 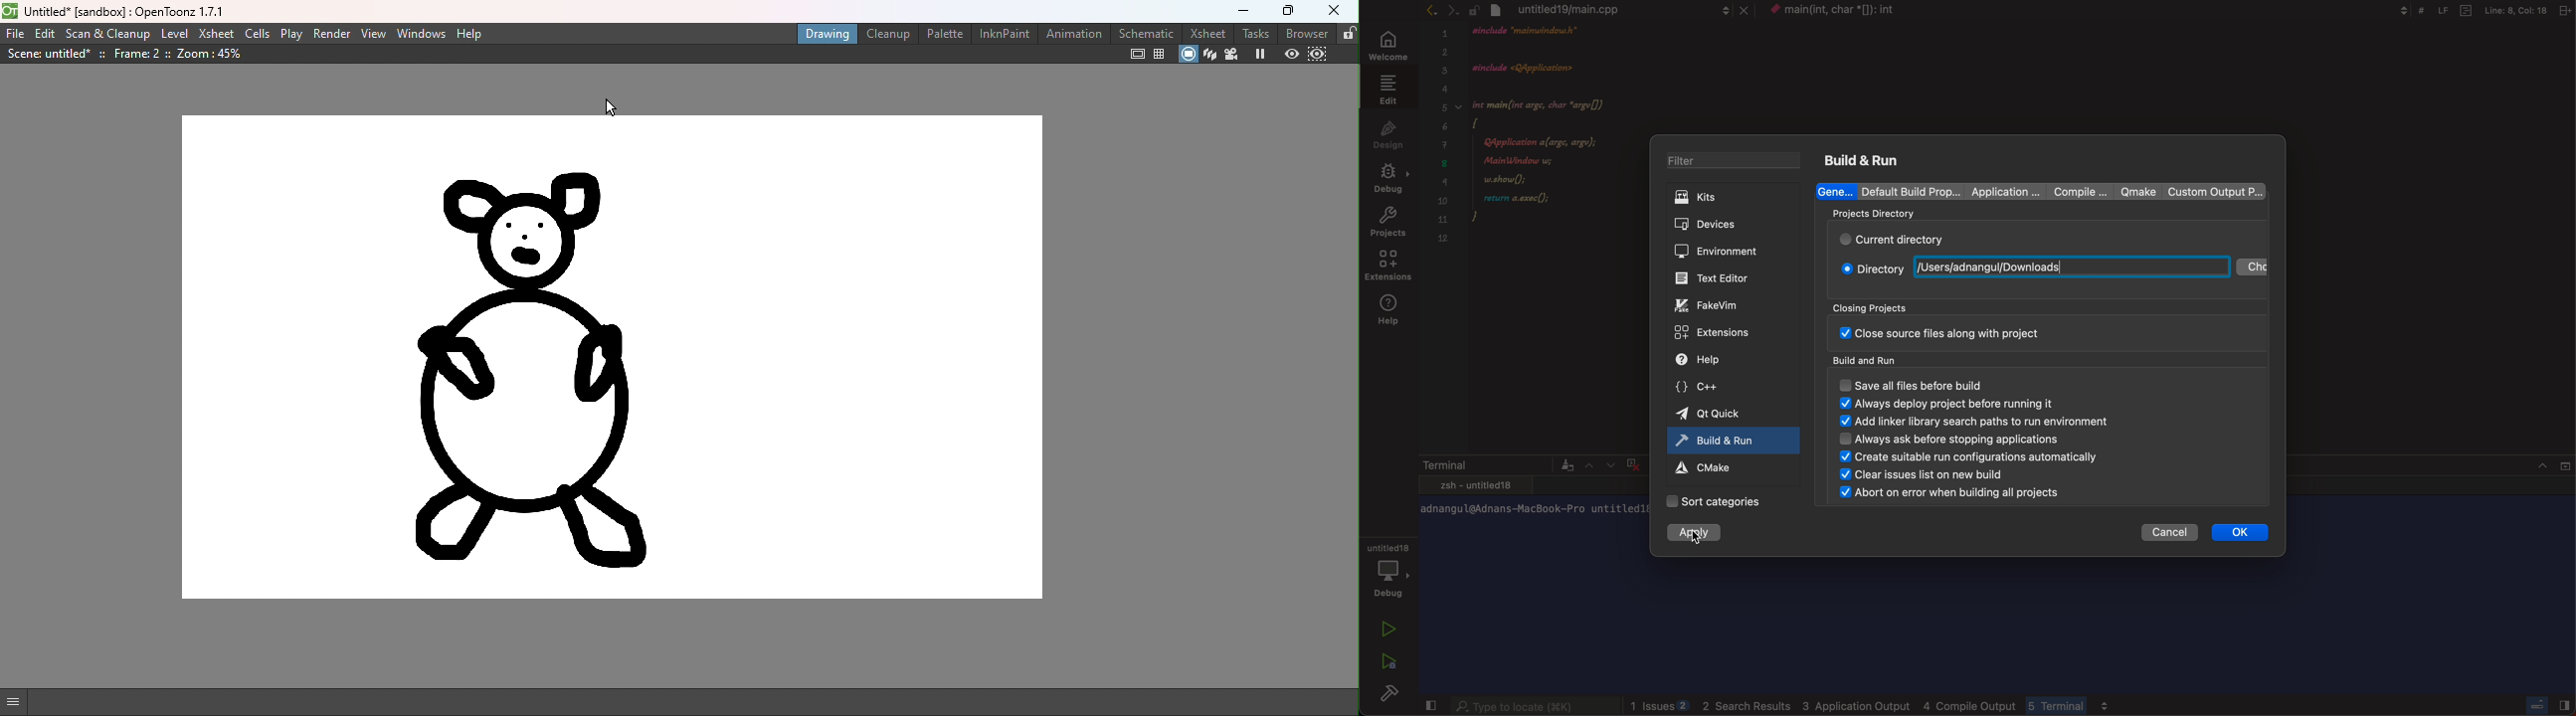 What do you see at coordinates (2478, 9) in the screenshot?
I see `` at bounding box center [2478, 9].